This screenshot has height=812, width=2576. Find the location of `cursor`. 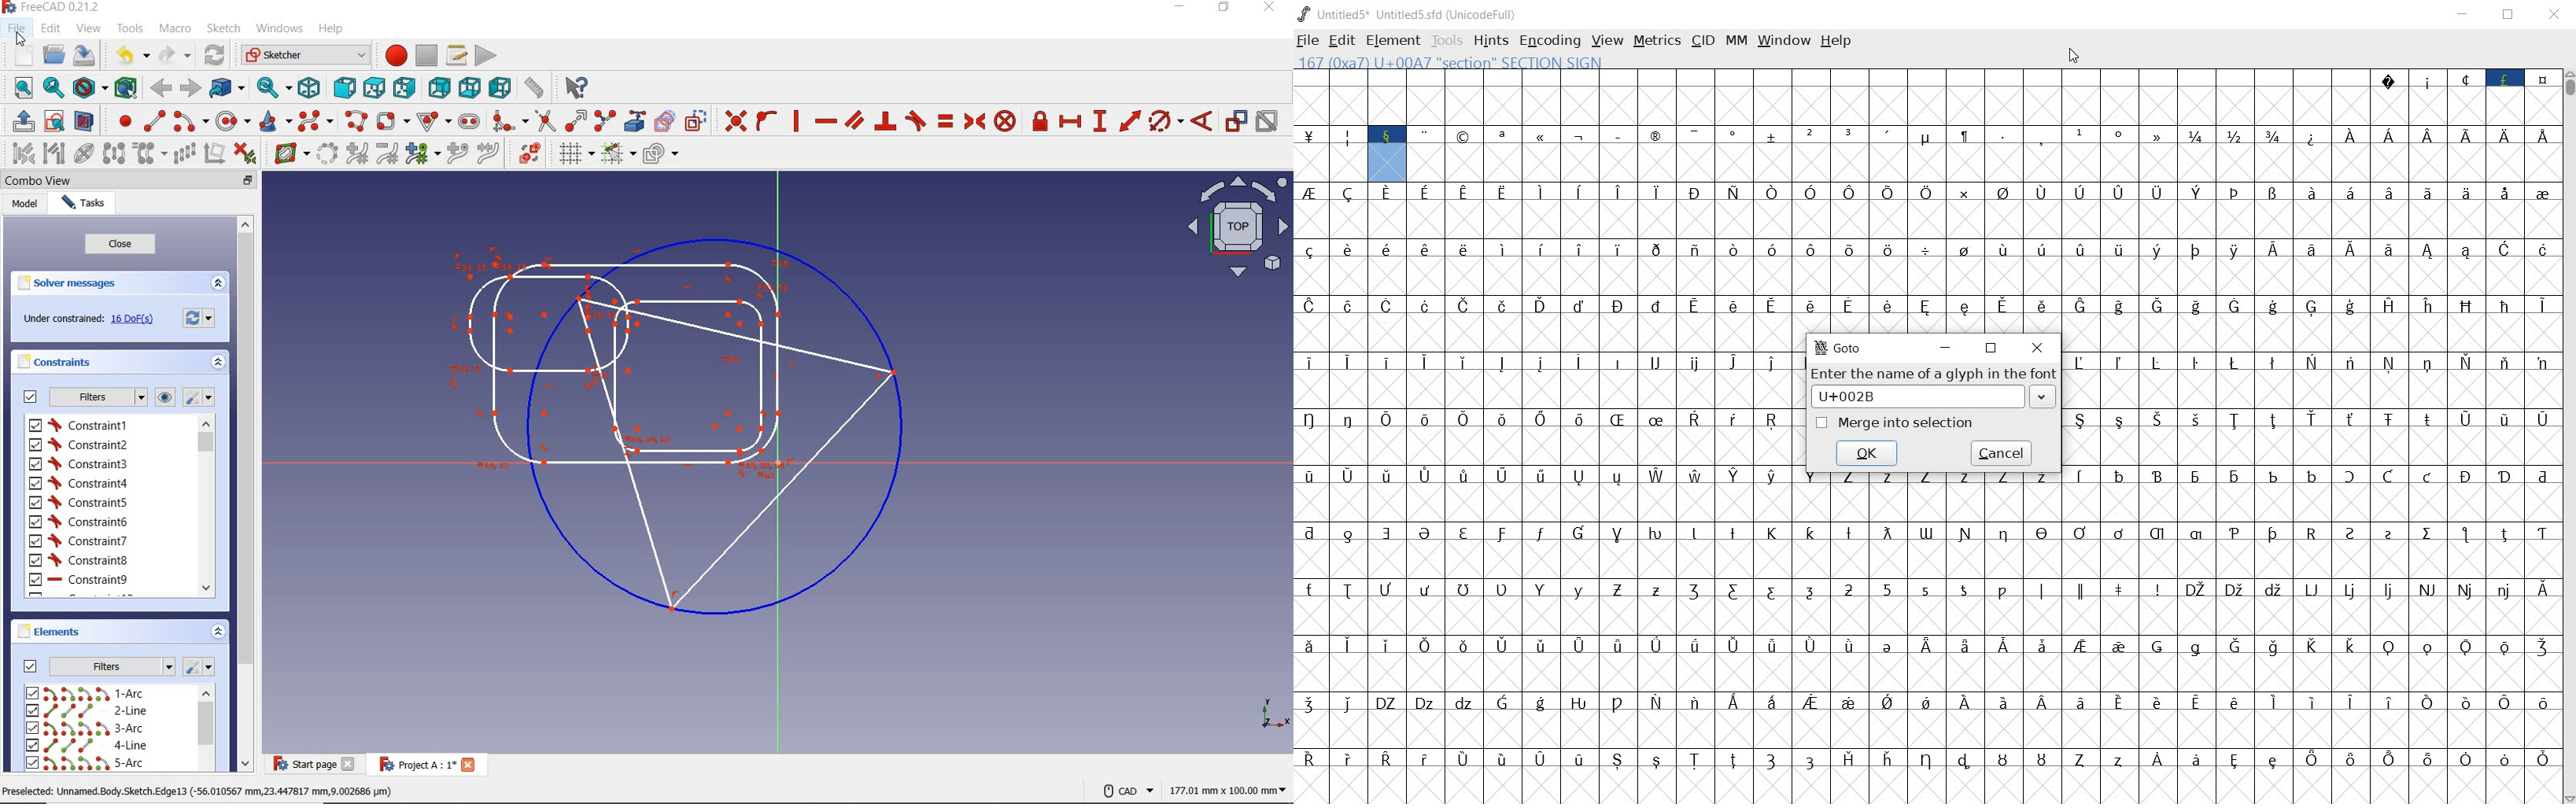

cursor is located at coordinates (2076, 57).